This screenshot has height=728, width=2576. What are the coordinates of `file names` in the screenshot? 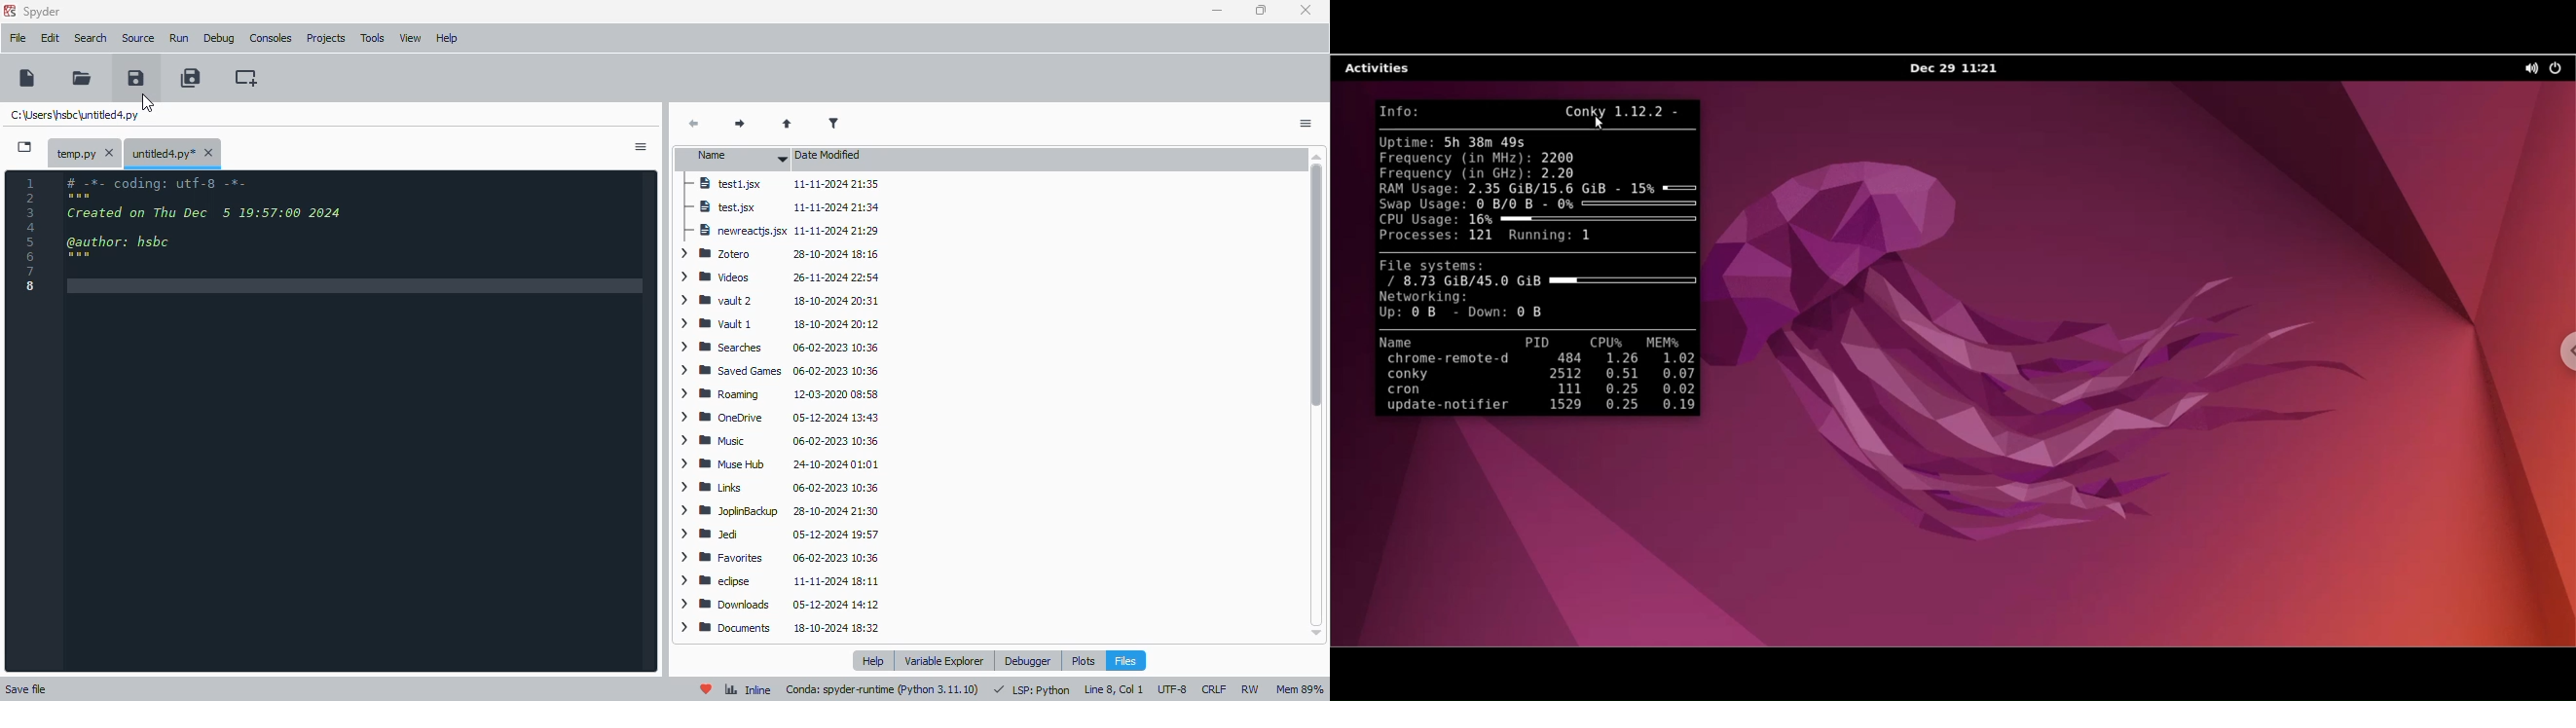 It's located at (730, 405).